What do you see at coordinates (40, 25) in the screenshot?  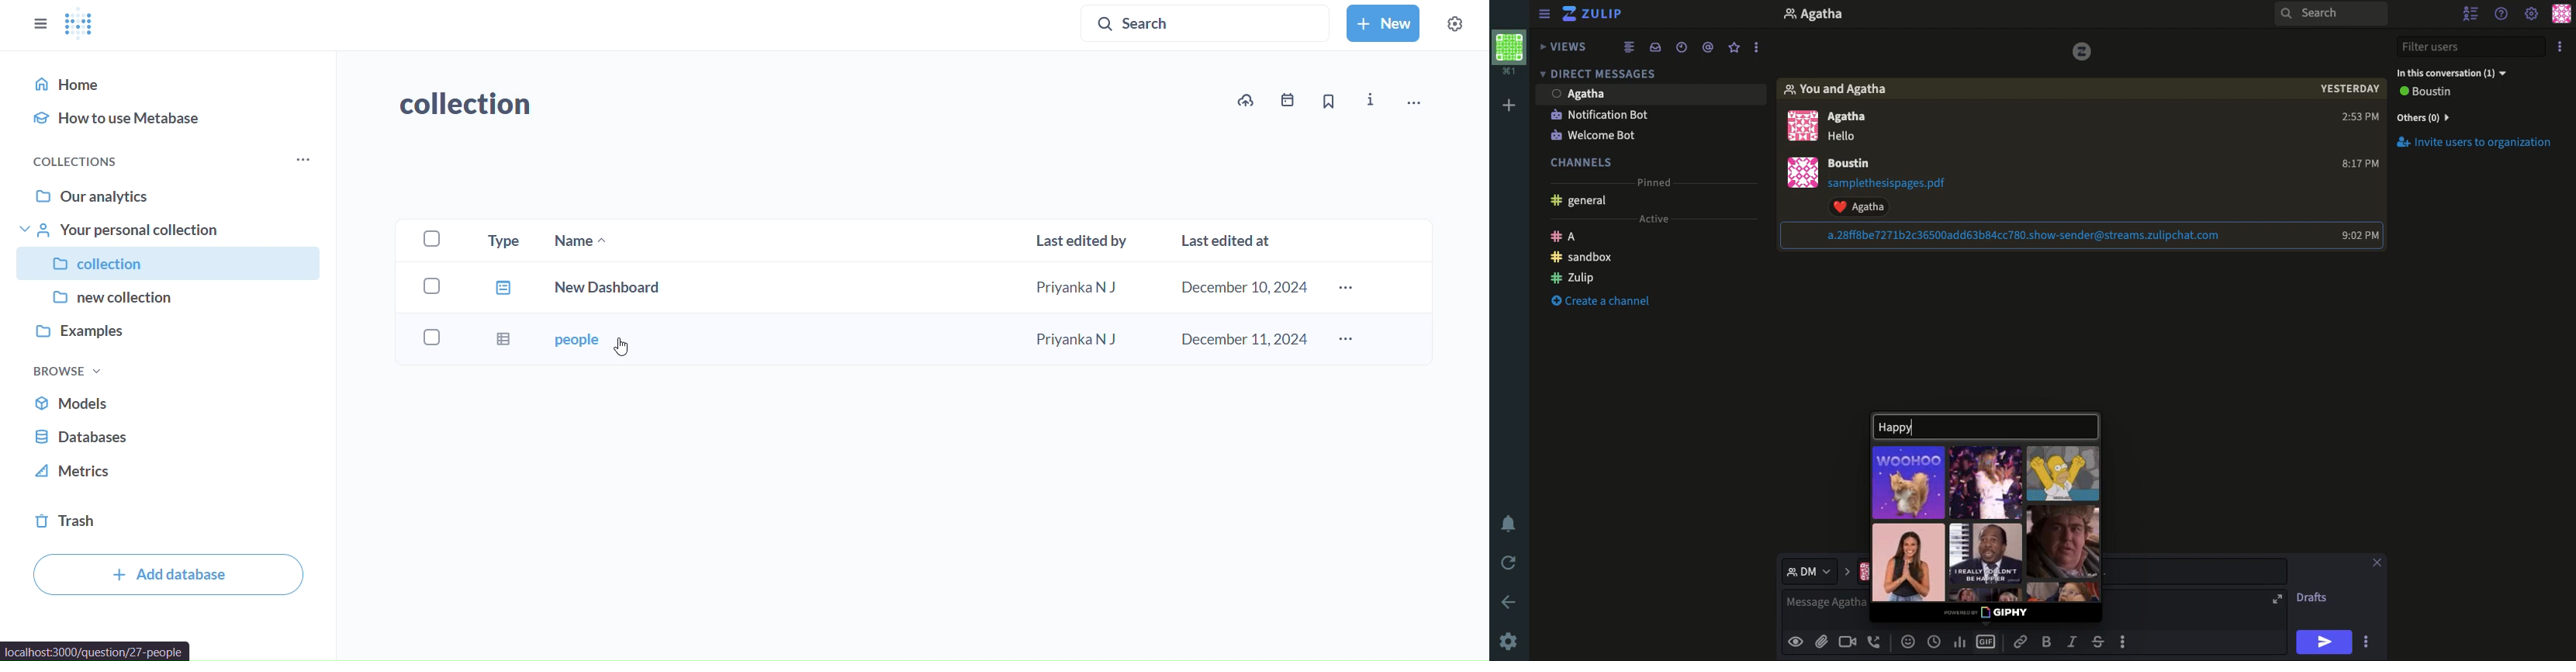 I see `close sidebars` at bounding box center [40, 25].